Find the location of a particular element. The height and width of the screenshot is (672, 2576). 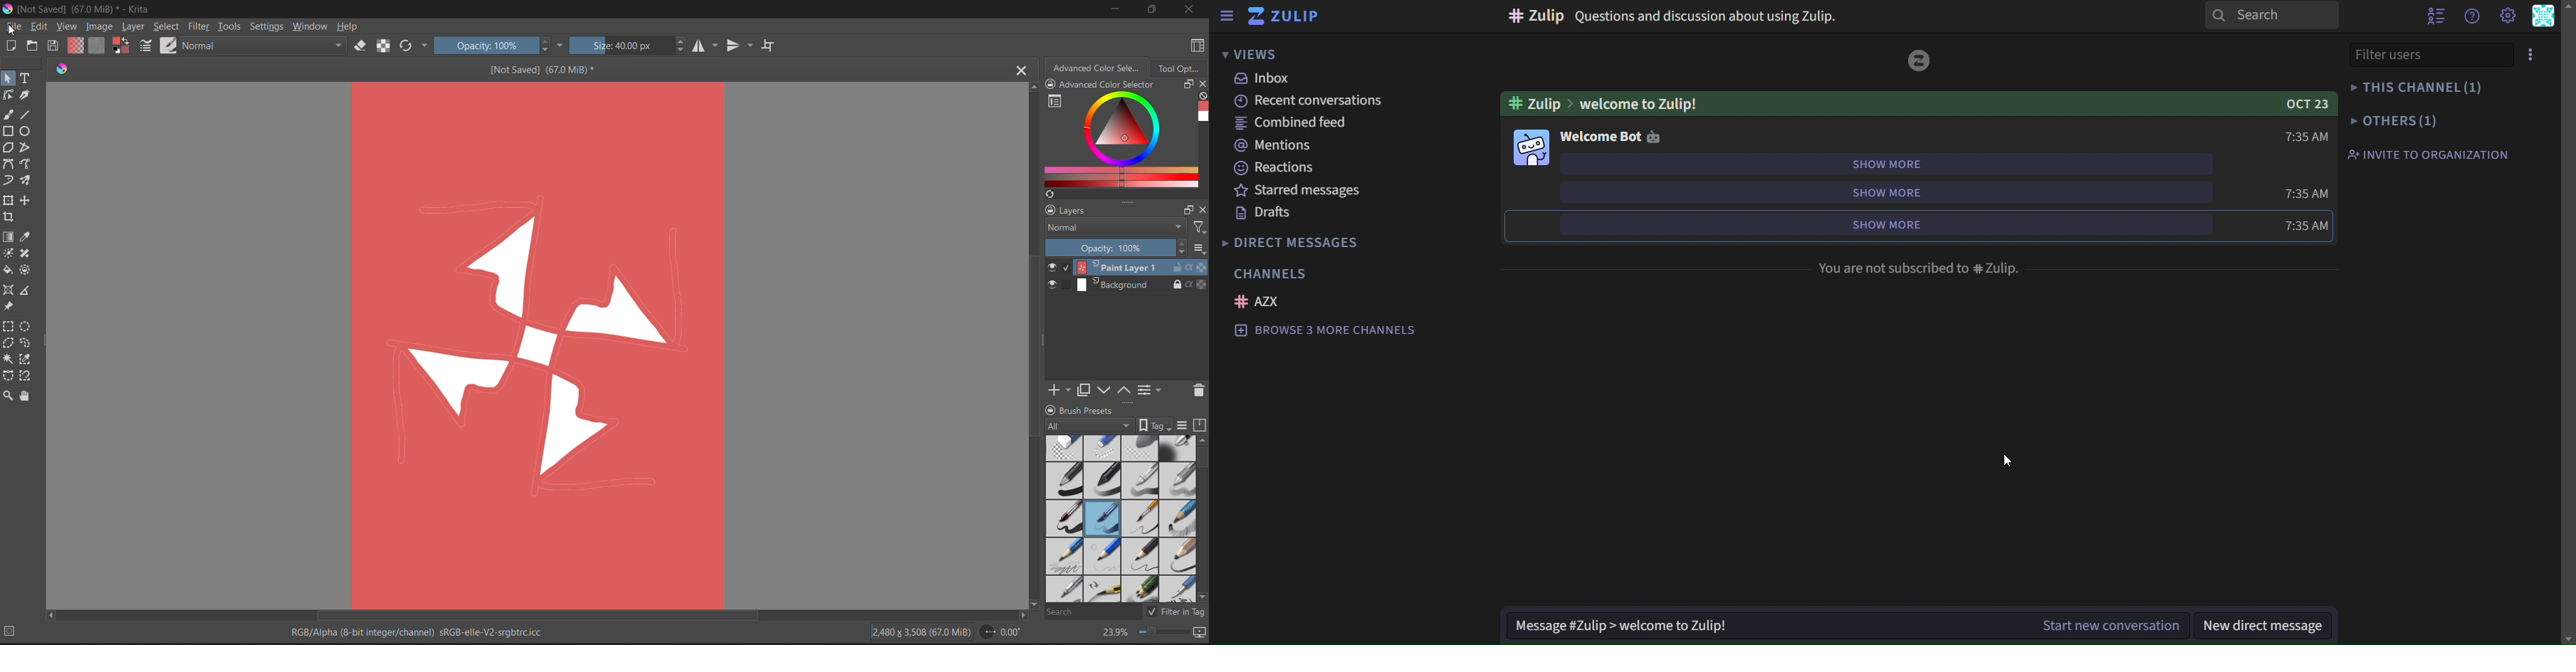

tools is located at coordinates (28, 149).